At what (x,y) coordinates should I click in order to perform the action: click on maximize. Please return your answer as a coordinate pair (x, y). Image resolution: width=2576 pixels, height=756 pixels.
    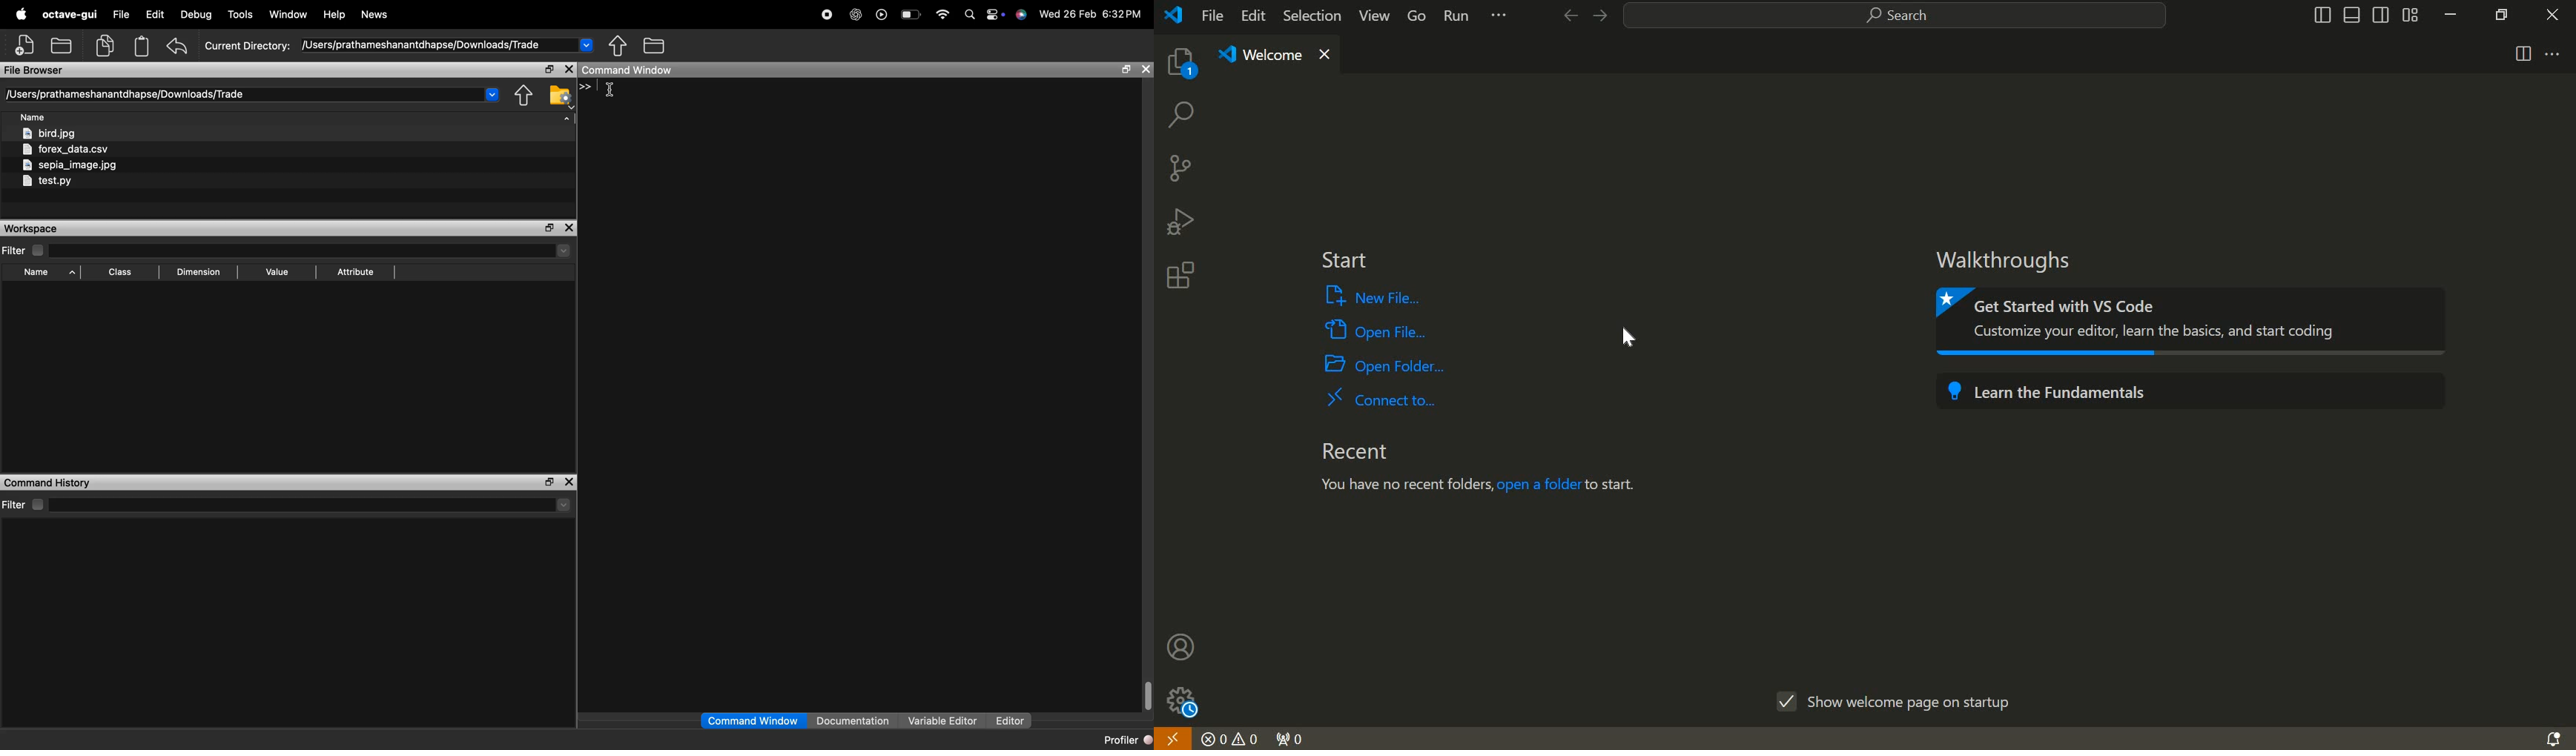
    Looking at the image, I should click on (545, 482).